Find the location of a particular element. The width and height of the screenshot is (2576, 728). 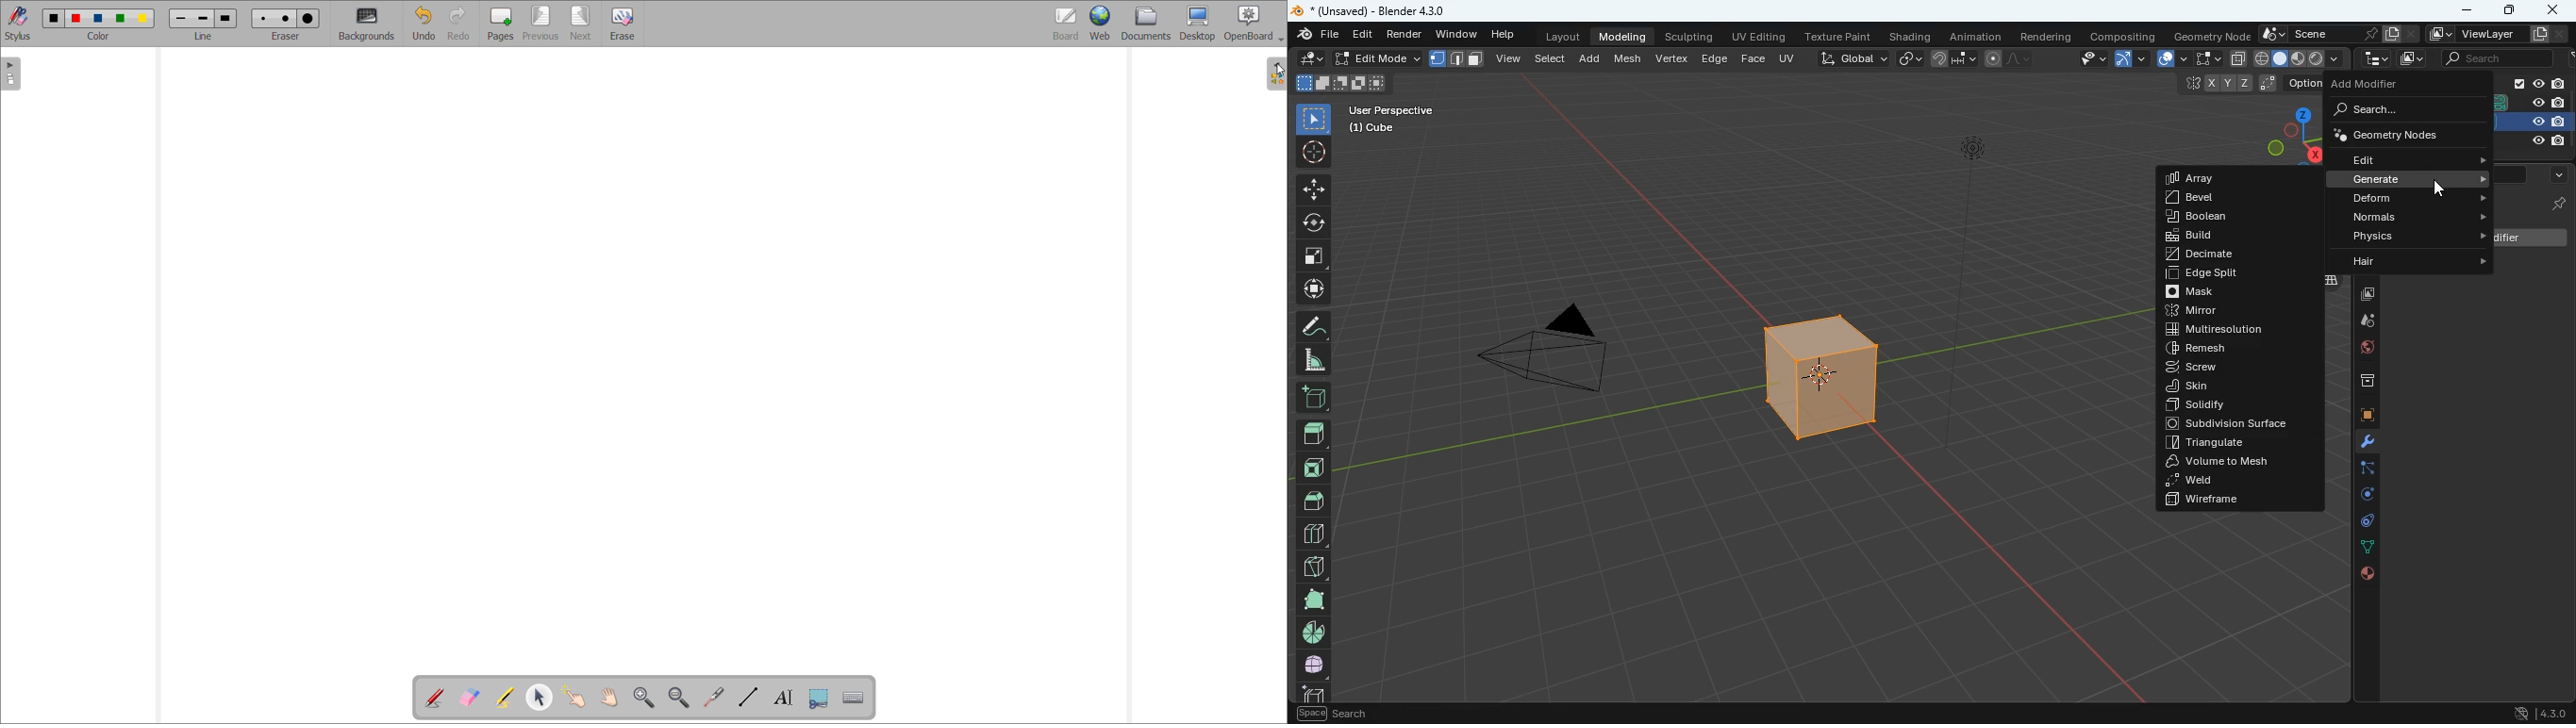

fullscreen is located at coordinates (1312, 256).